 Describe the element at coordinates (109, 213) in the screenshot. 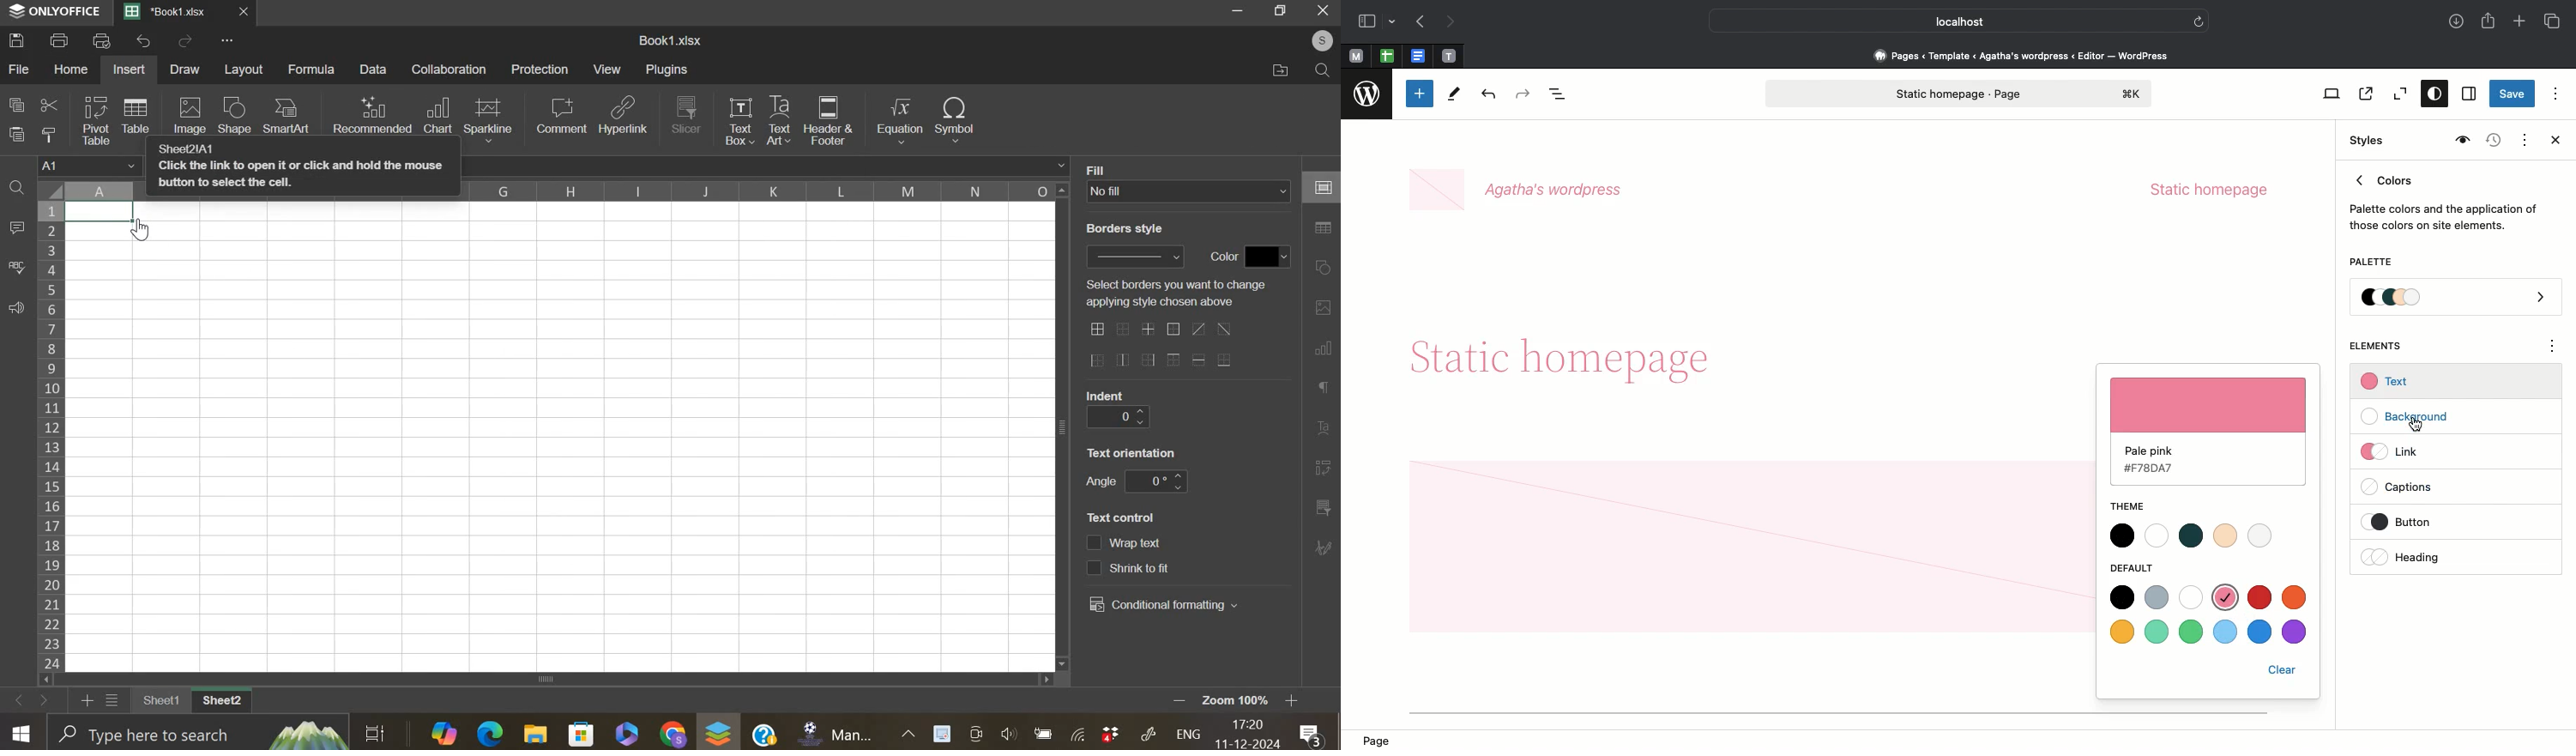

I see `data` at that location.